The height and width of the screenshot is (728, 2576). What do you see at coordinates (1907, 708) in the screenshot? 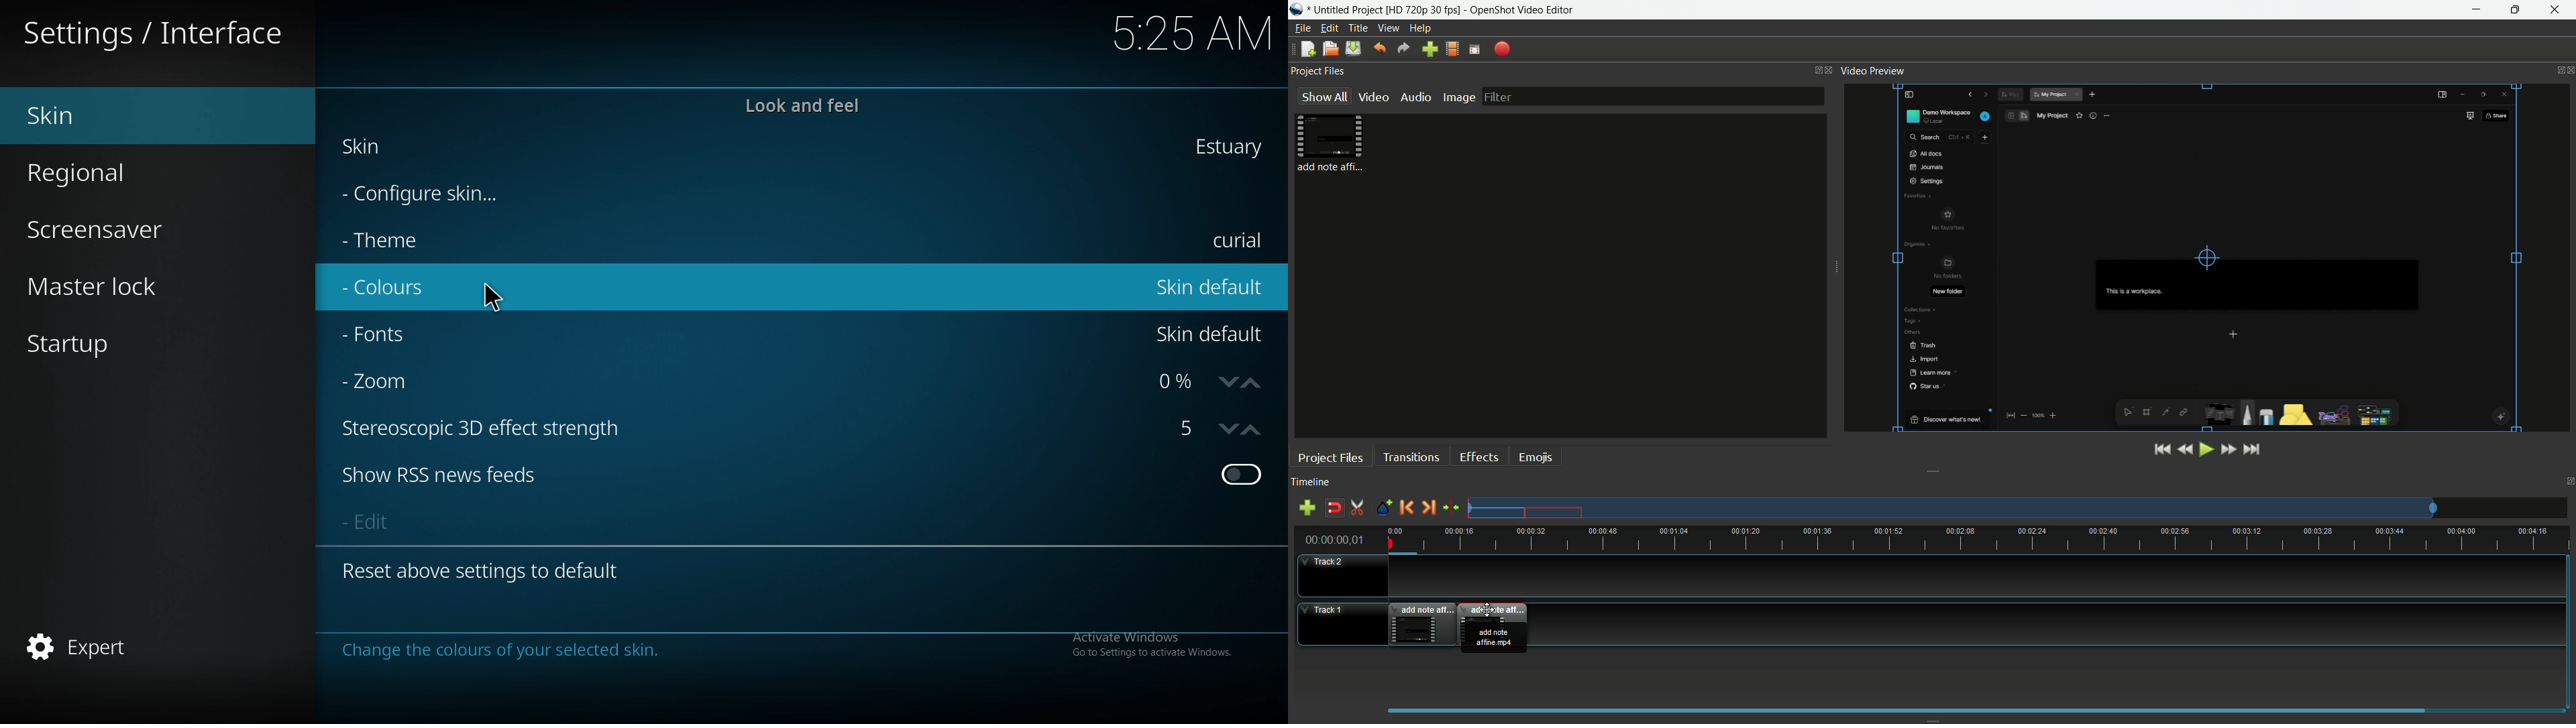
I see `scrollbar` at bounding box center [1907, 708].